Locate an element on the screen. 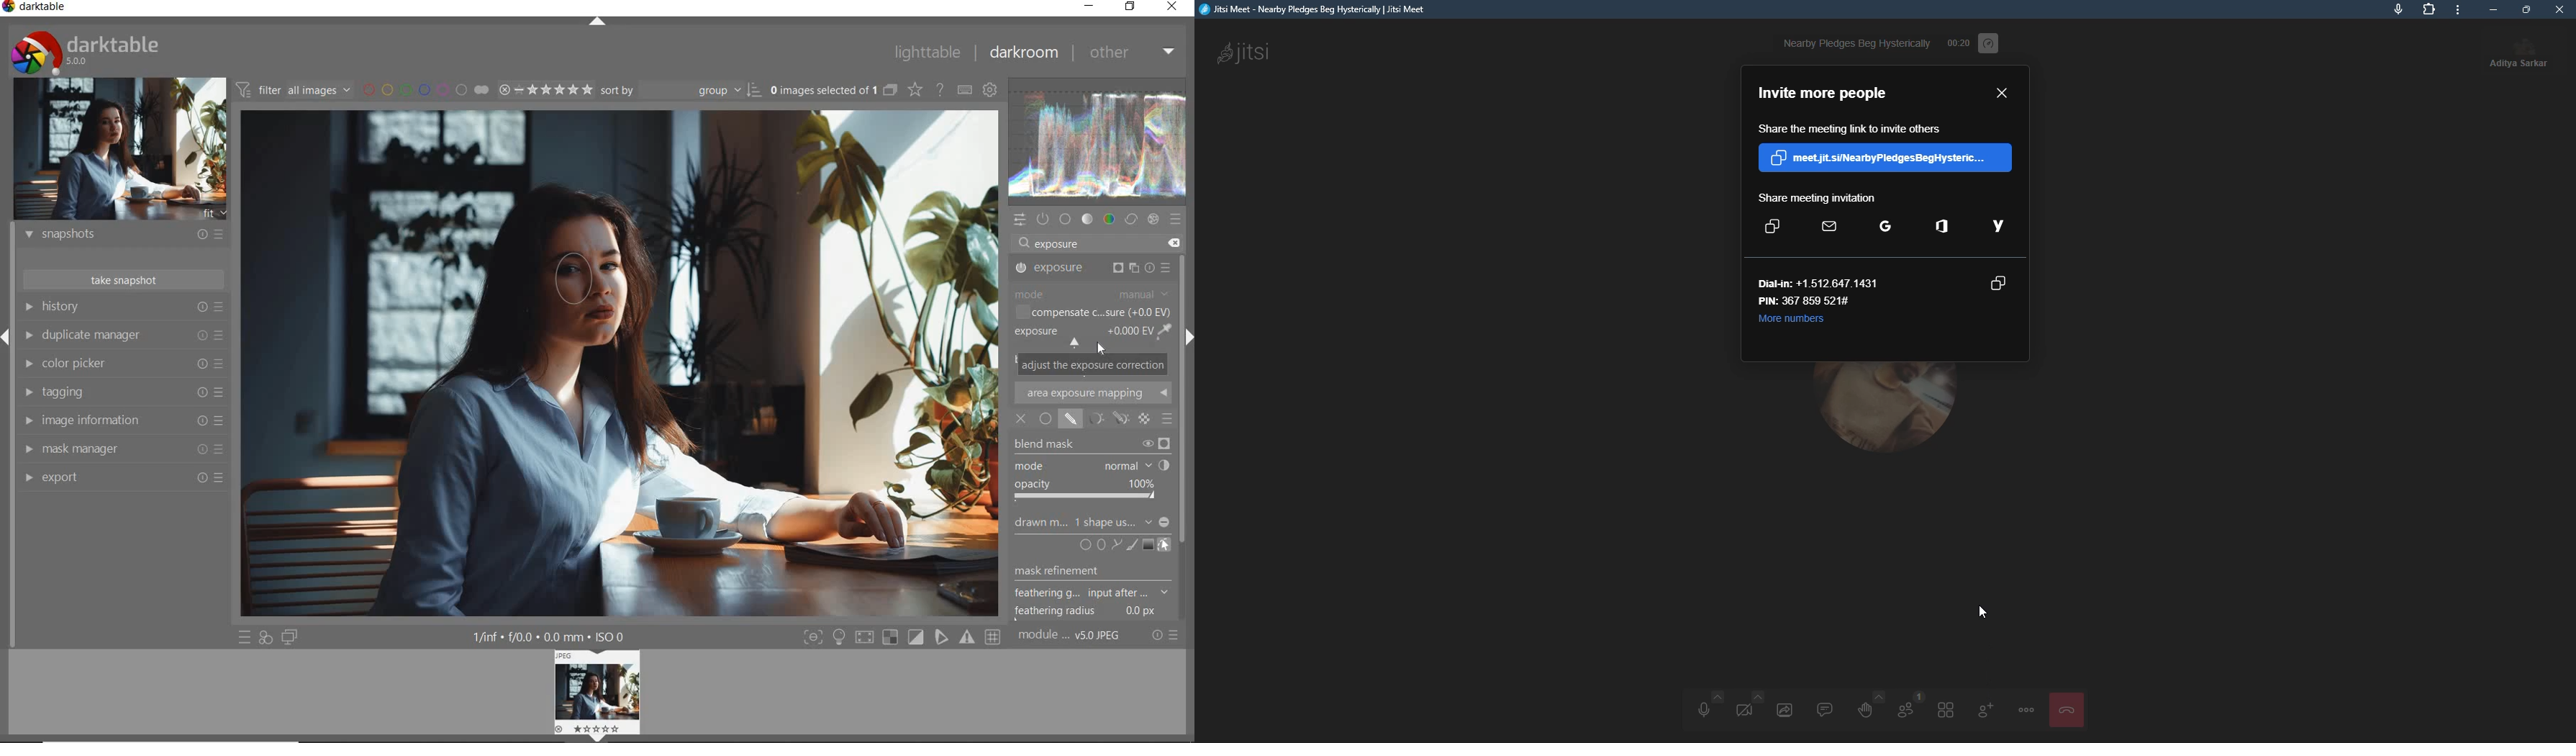 This screenshot has width=2576, height=756. invite people is located at coordinates (1984, 672).